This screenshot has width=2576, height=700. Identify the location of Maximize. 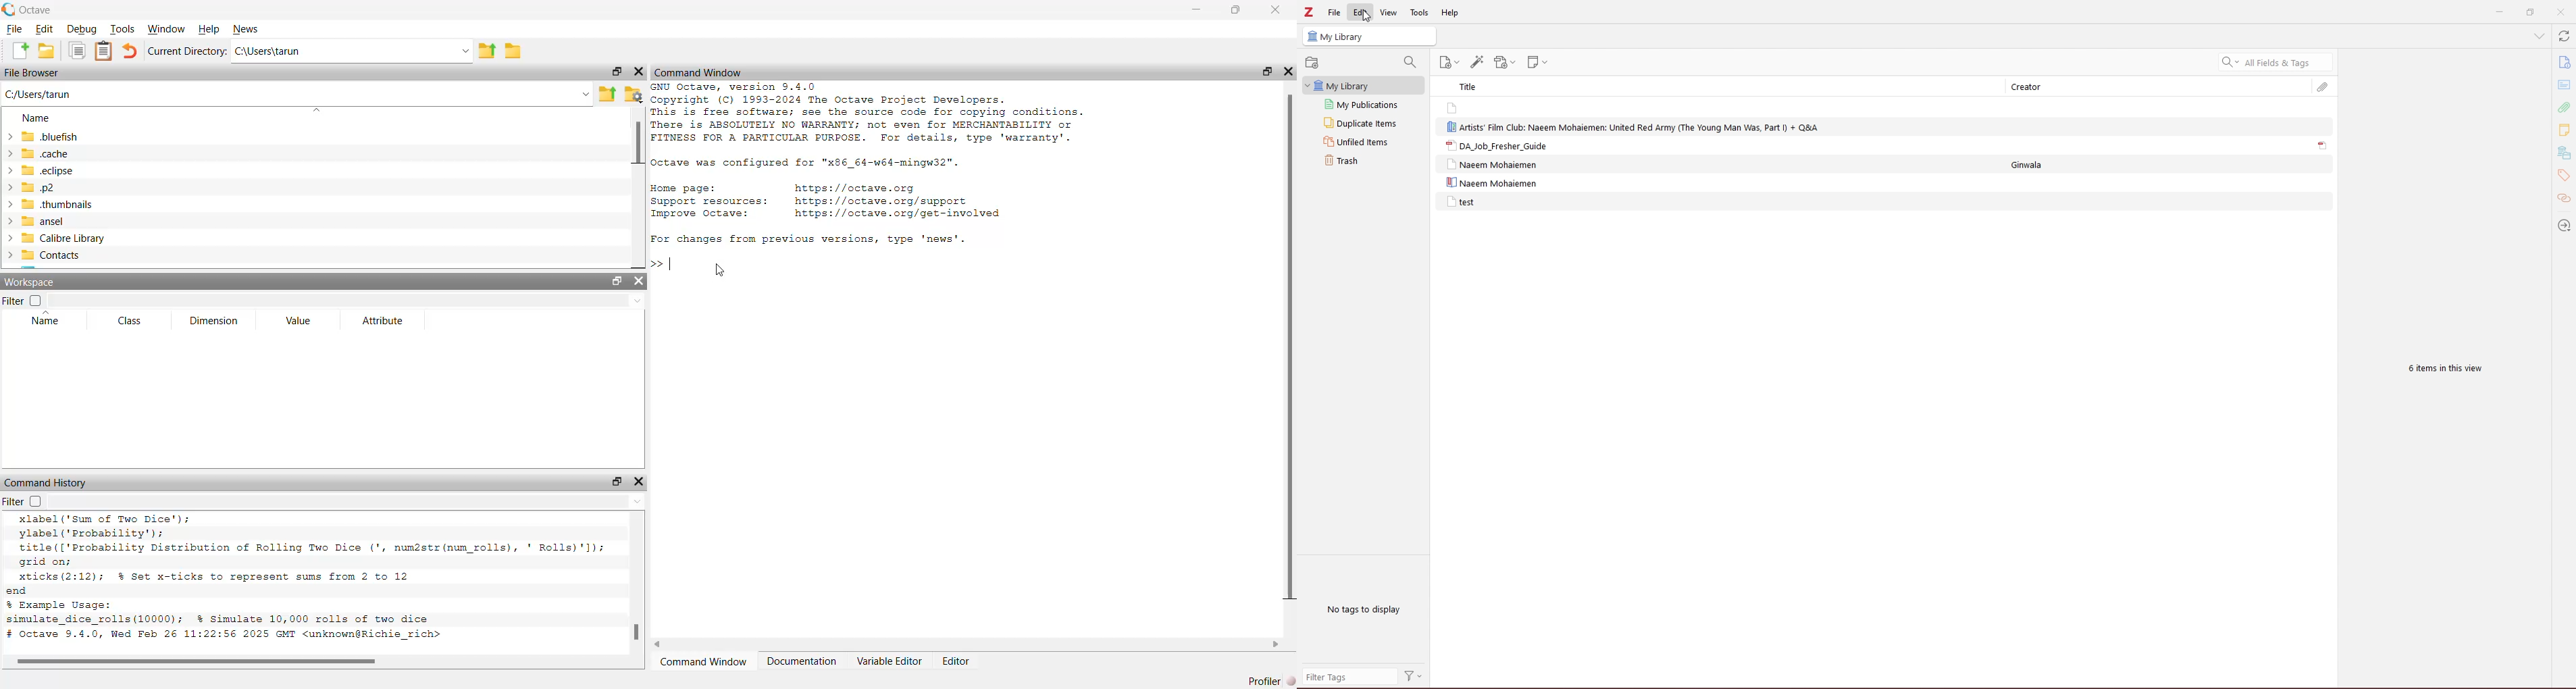
(1237, 10).